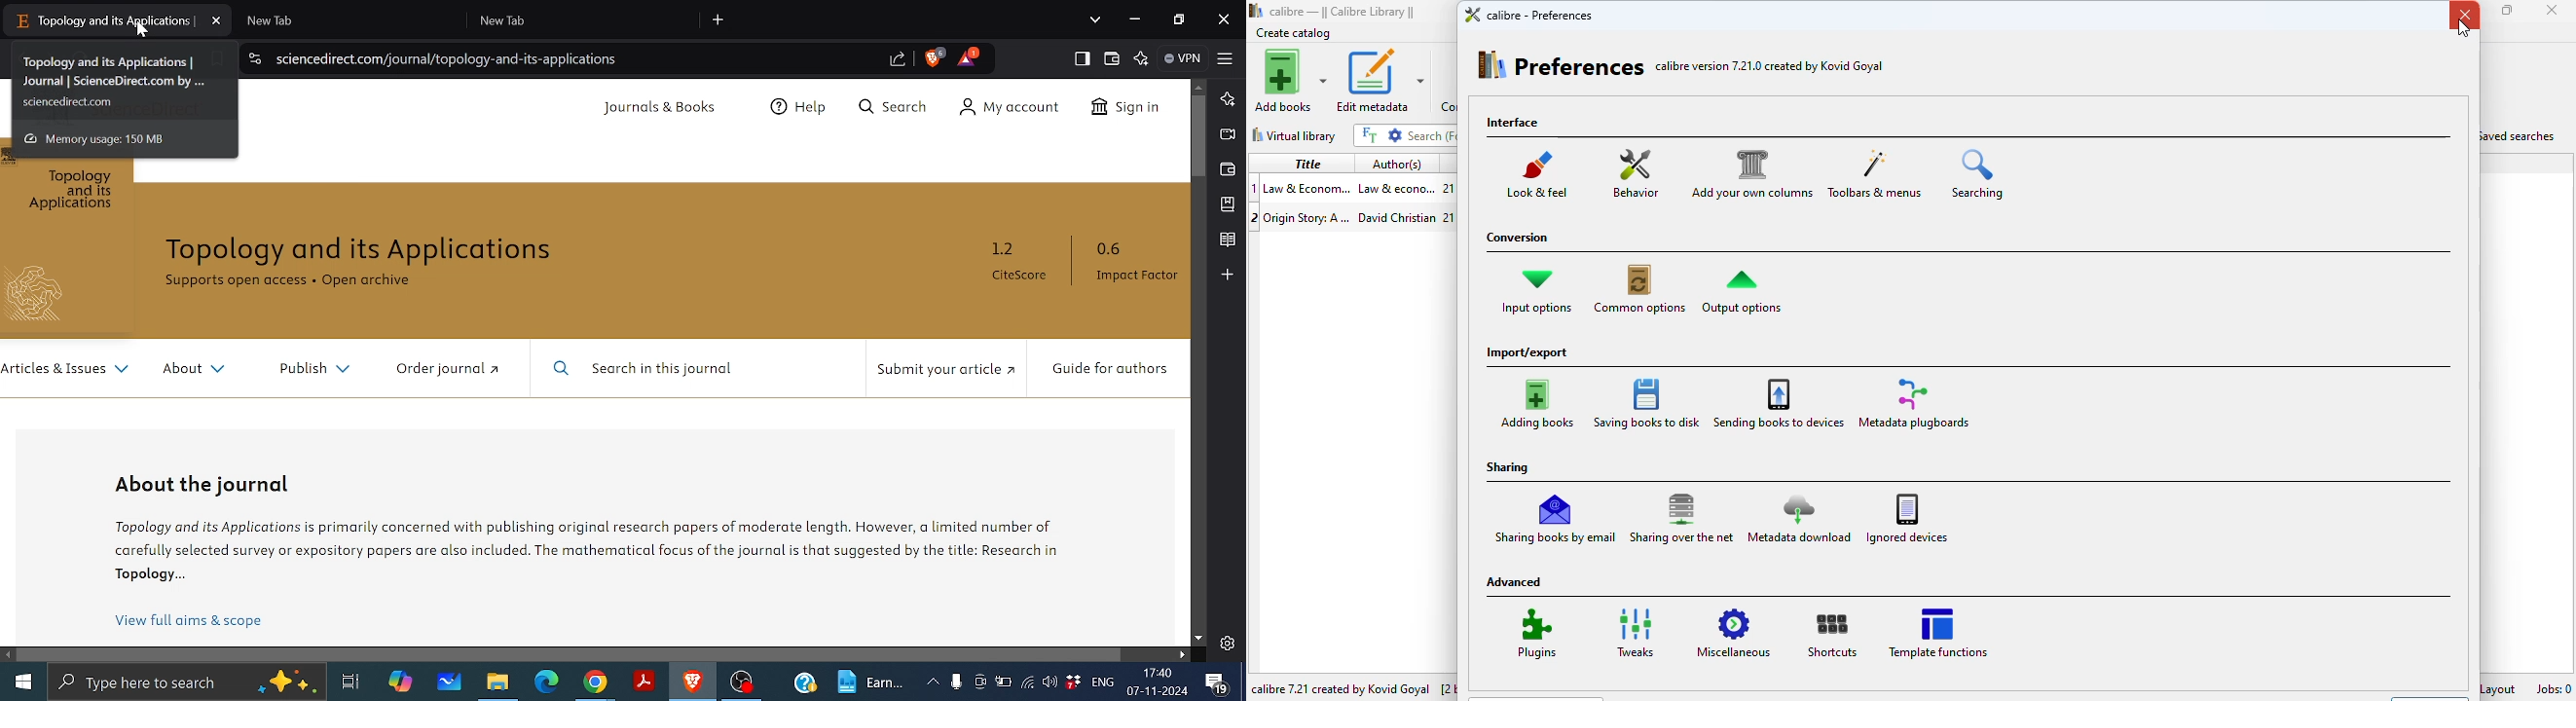  I want to click on Topology
“and its
Applications., so click(75, 192).